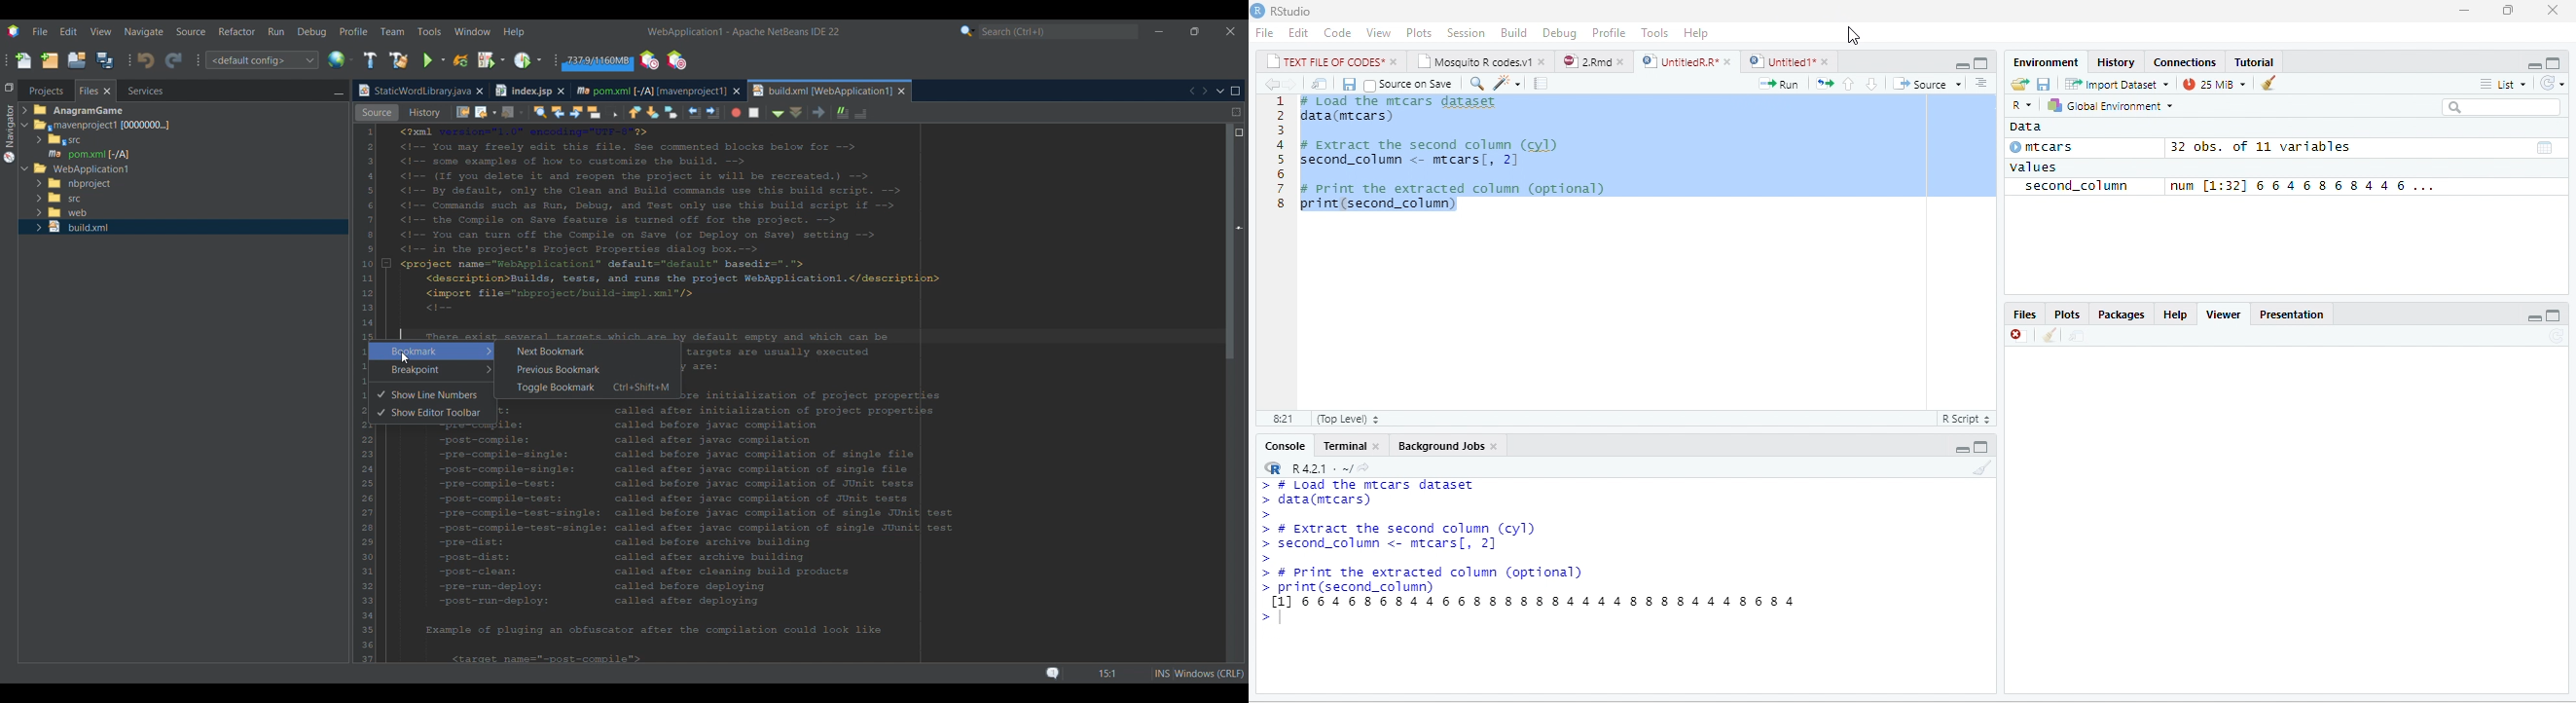 Image resolution: width=2576 pixels, height=728 pixels. I want to click on find/replace, so click(1475, 83).